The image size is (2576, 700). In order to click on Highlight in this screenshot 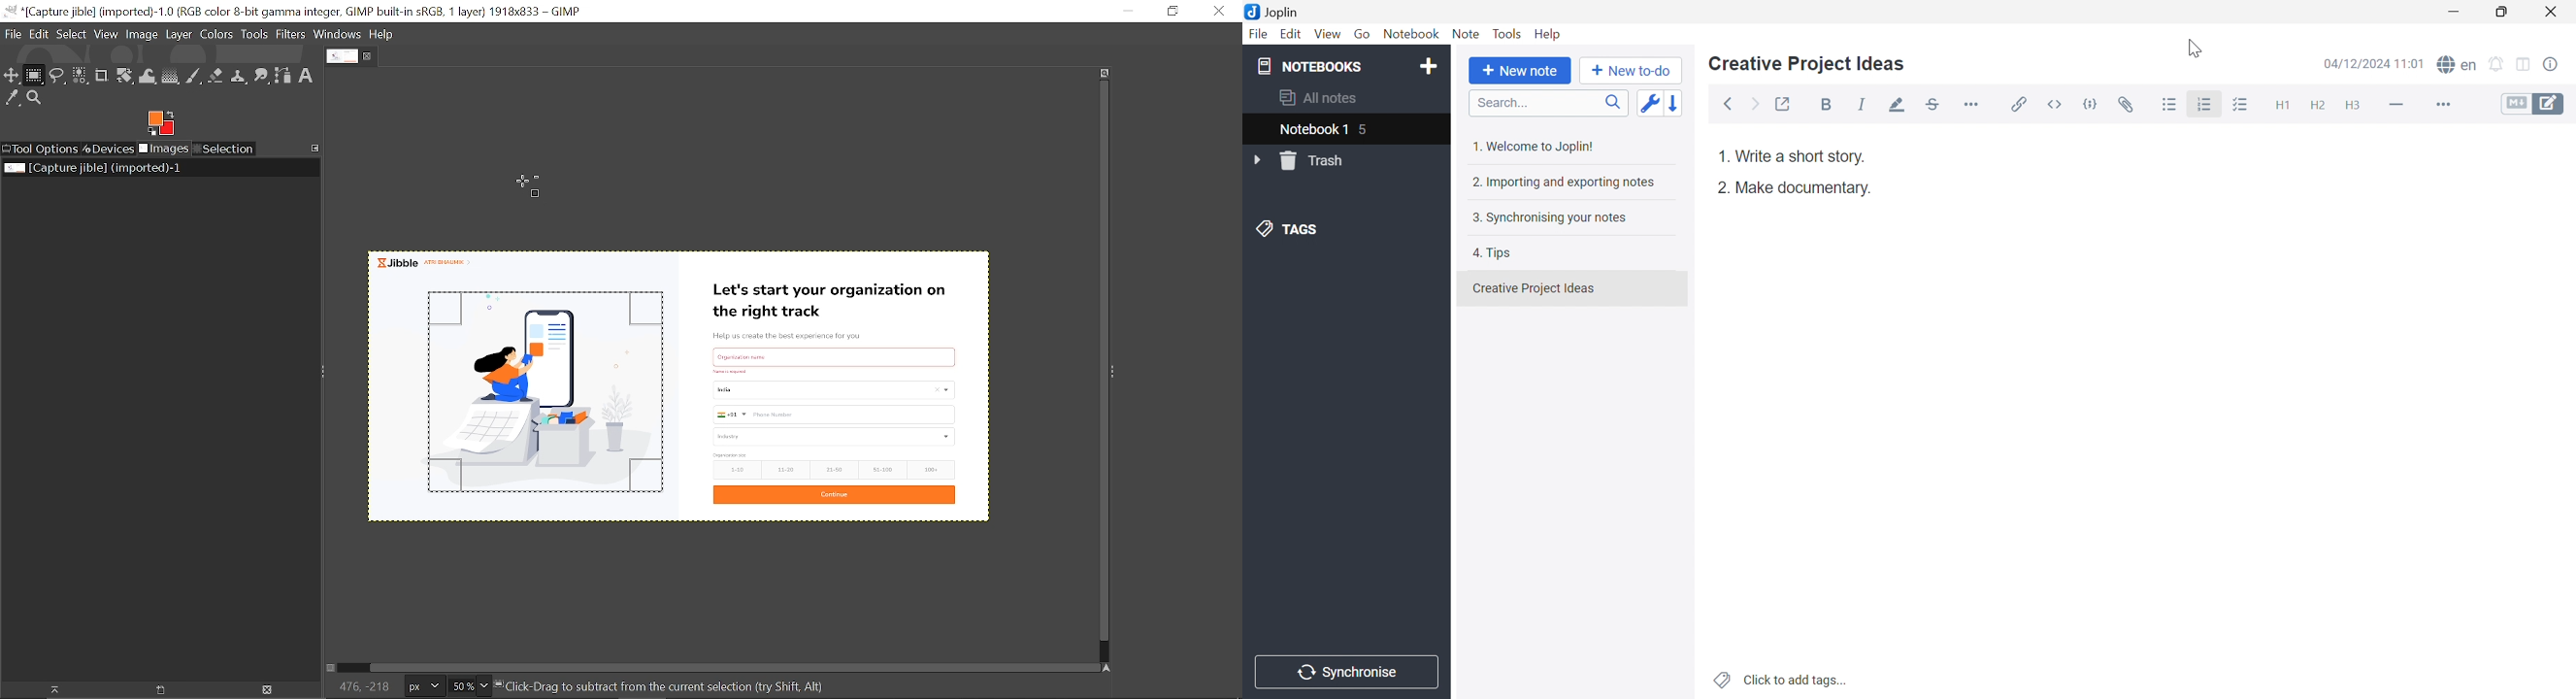, I will do `click(1899, 106)`.